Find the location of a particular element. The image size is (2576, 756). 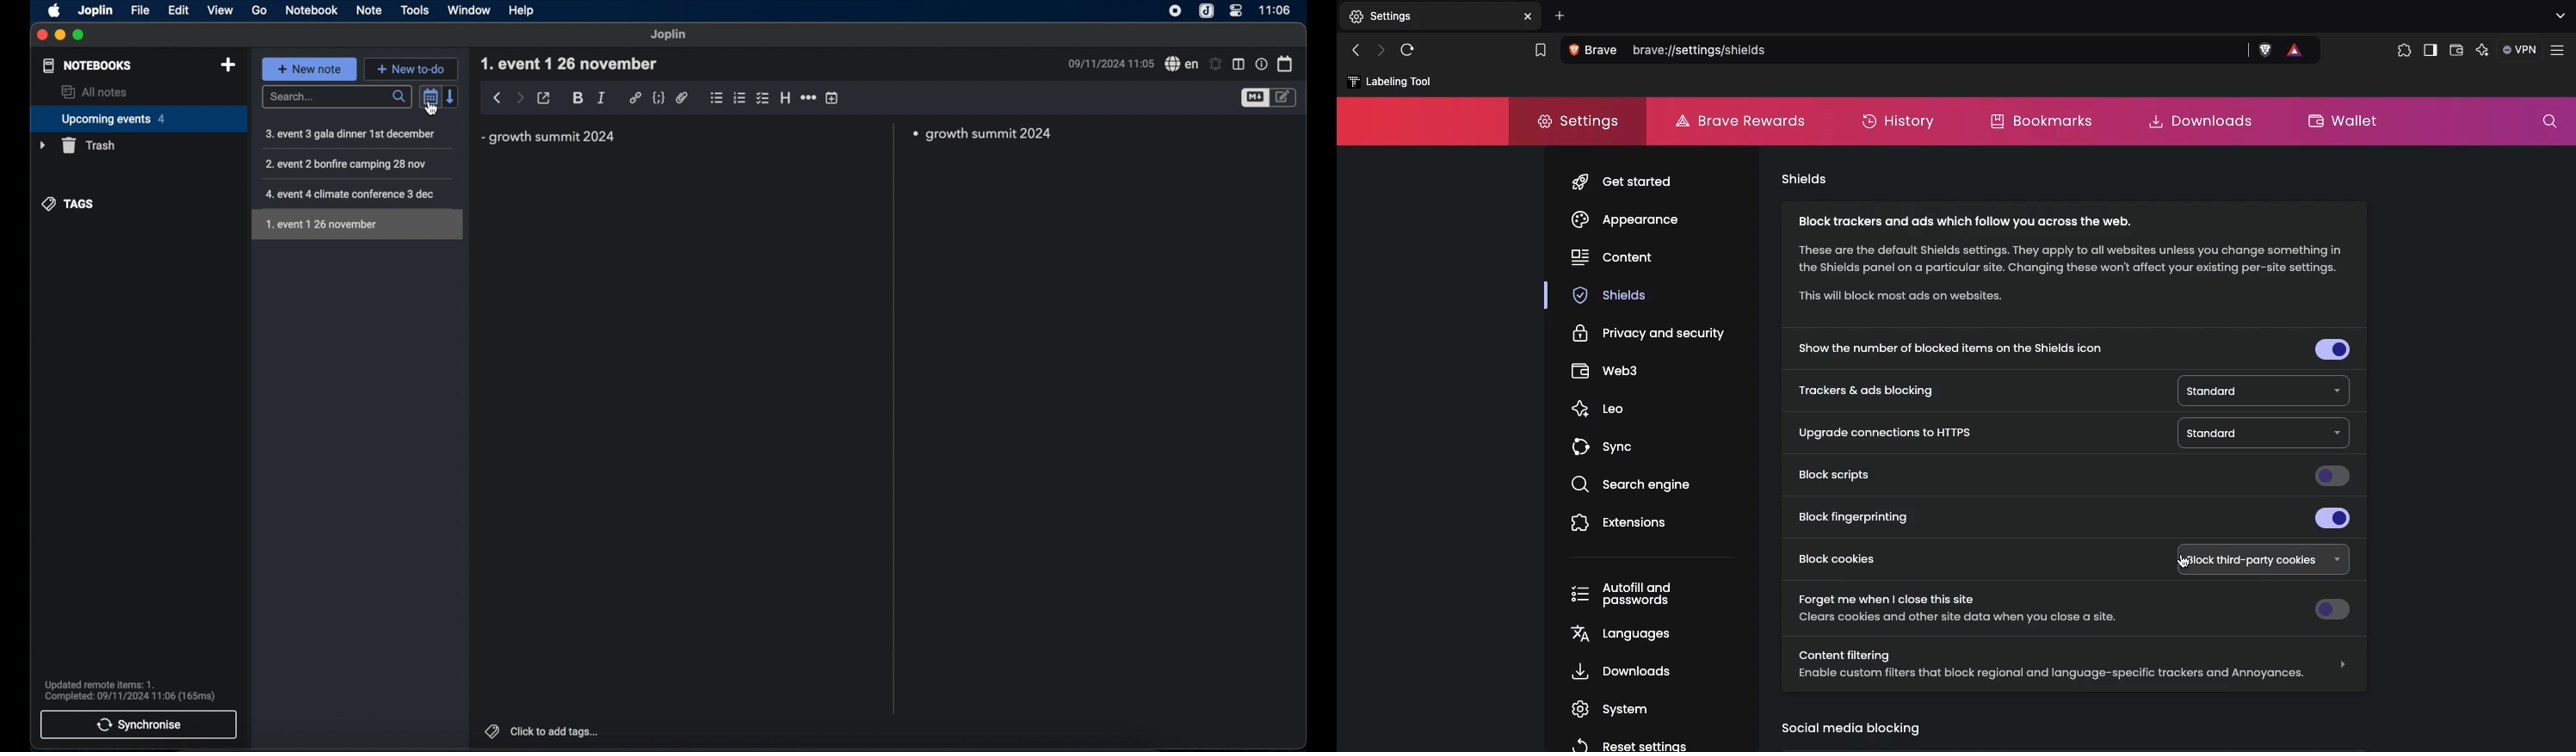

view is located at coordinates (219, 10).